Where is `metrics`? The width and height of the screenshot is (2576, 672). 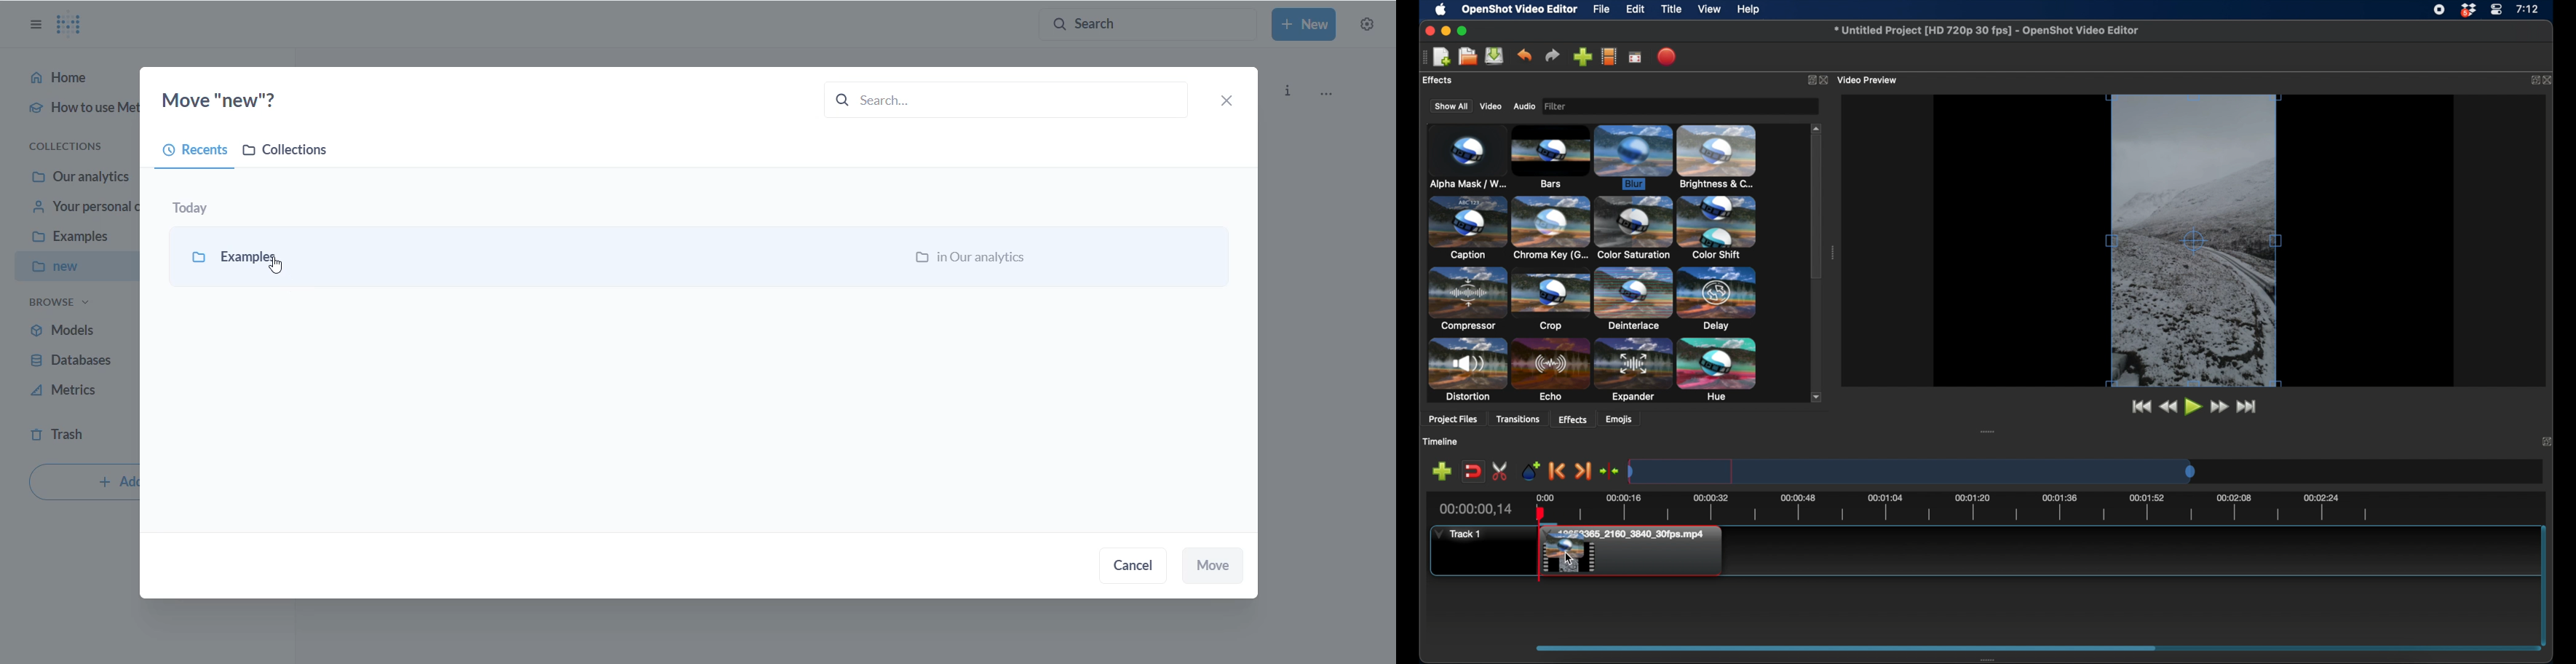
metrics is located at coordinates (72, 394).